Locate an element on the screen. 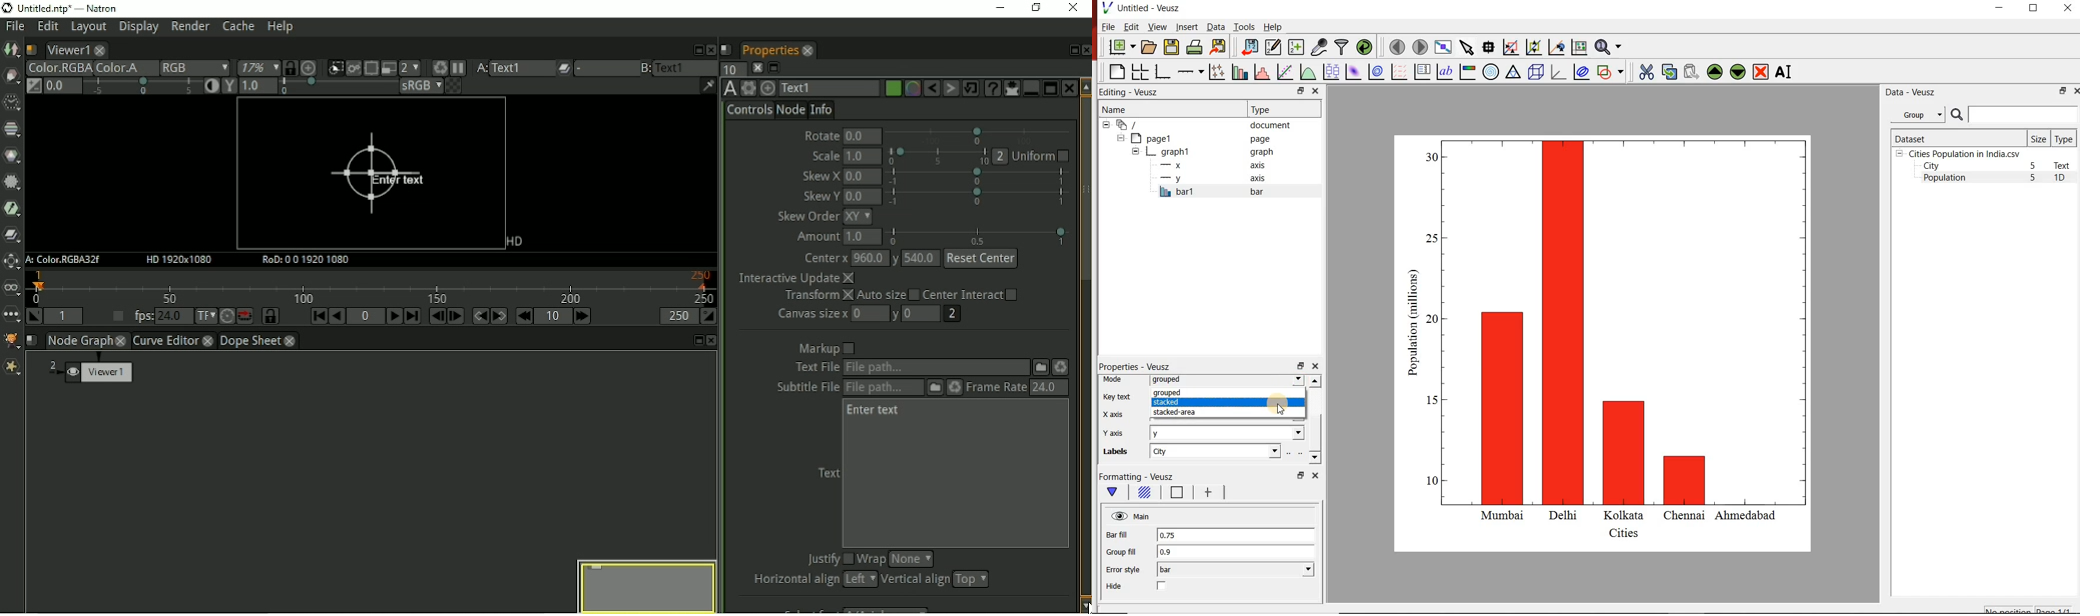 Image resolution: width=2100 pixels, height=616 pixels. Properties - Veusz is located at coordinates (1134, 366).